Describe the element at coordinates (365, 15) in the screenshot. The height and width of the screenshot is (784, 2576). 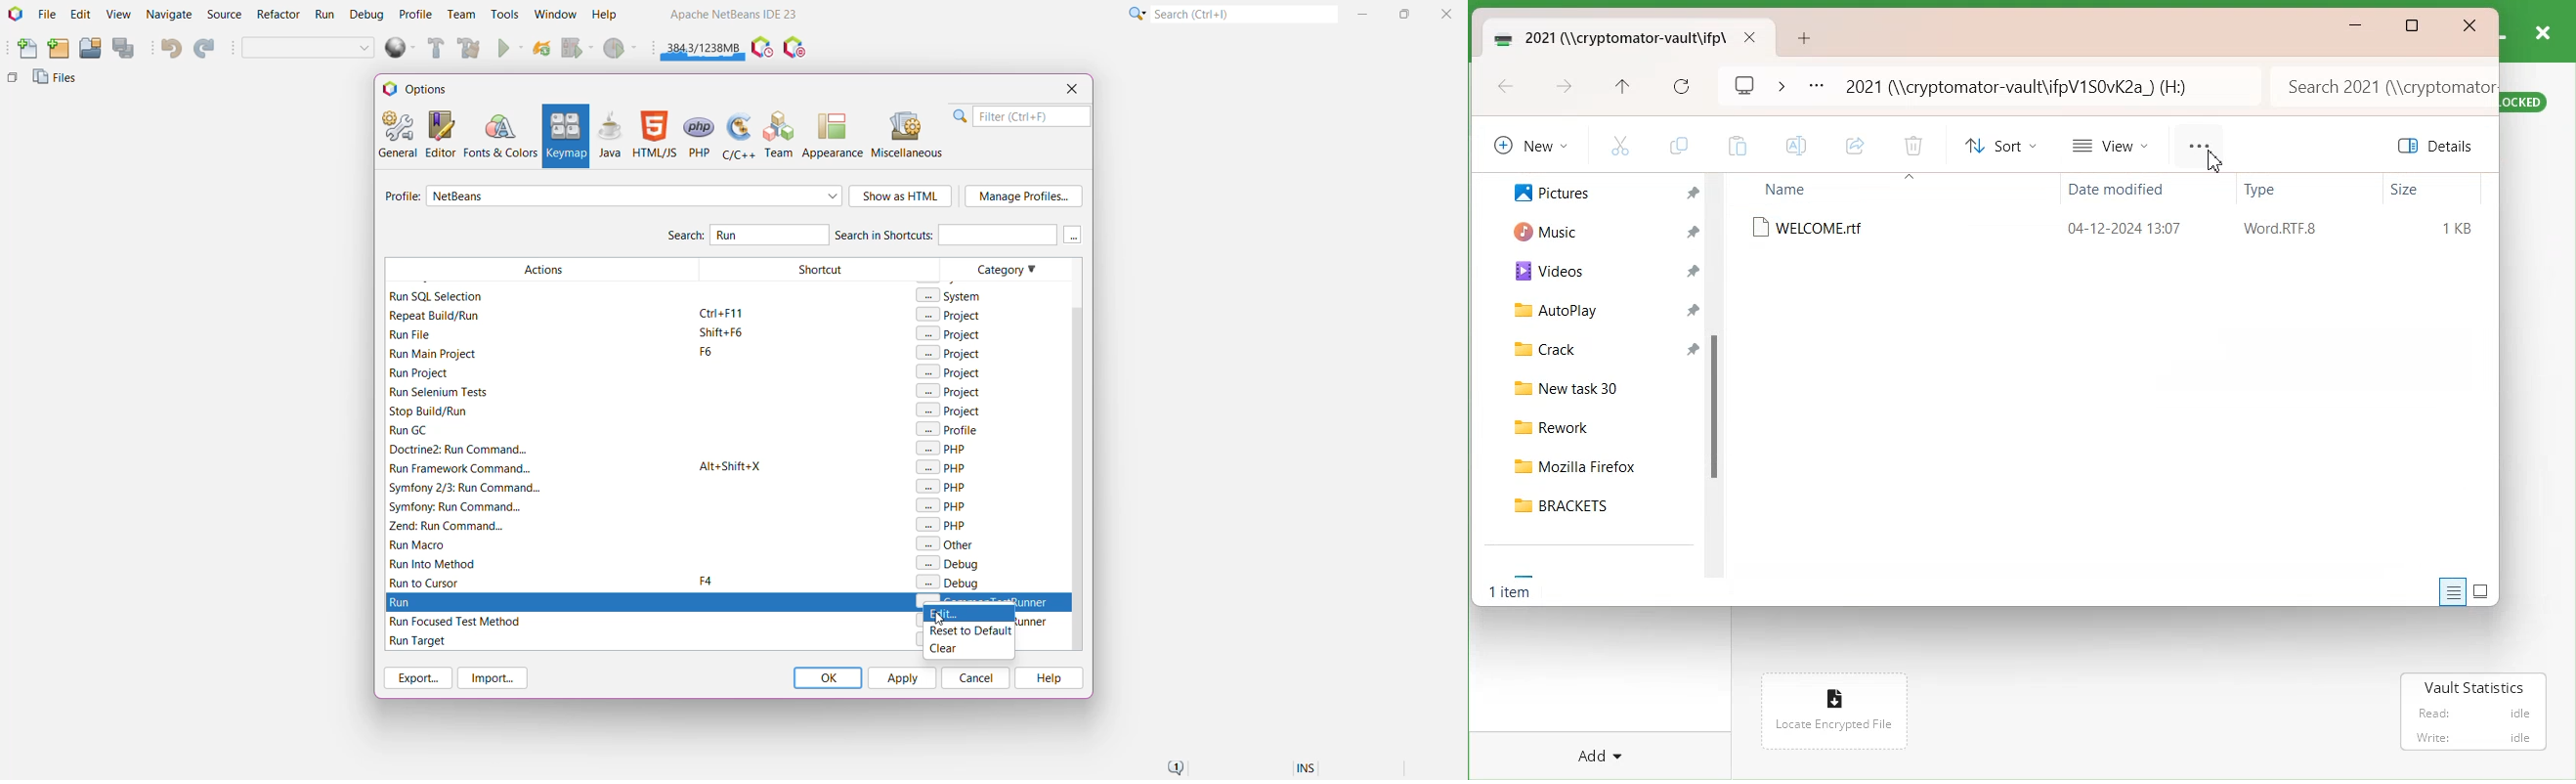
I see `Debug ` at that location.